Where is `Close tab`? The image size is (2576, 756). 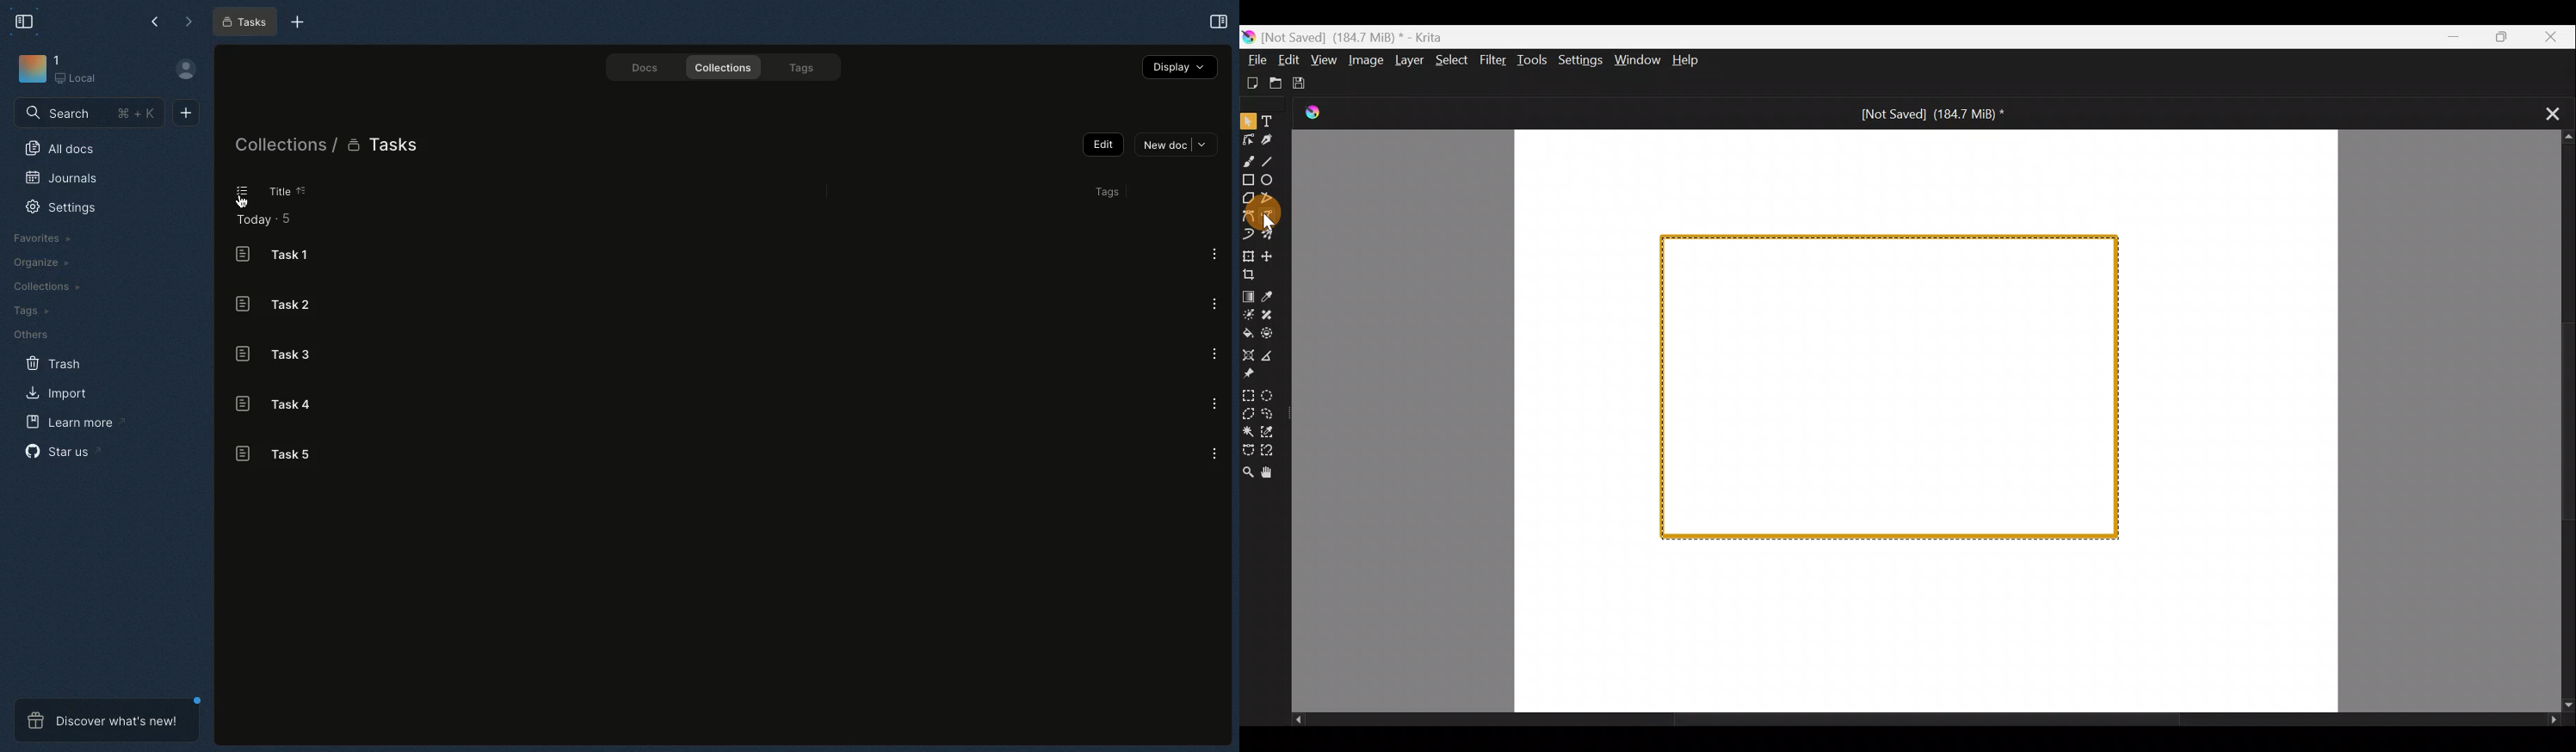 Close tab is located at coordinates (2544, 116).